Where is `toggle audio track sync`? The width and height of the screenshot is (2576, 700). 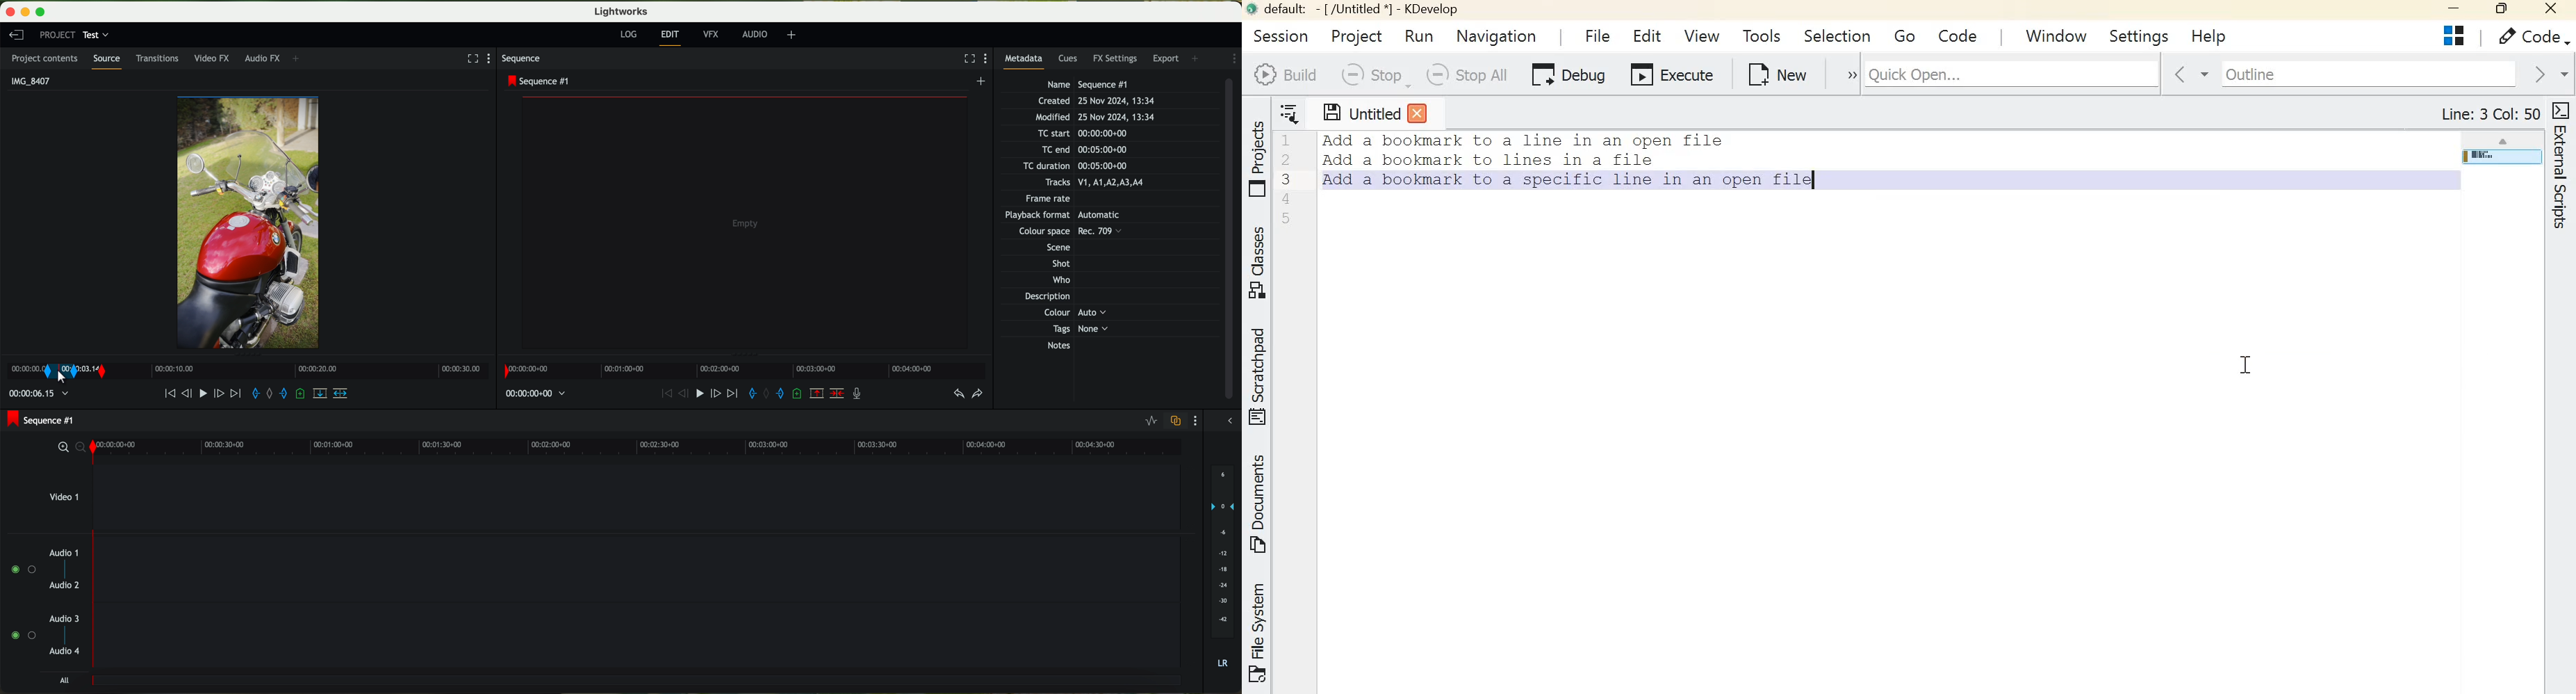
toggle audio track sync is located at coordinates (1177, 421).